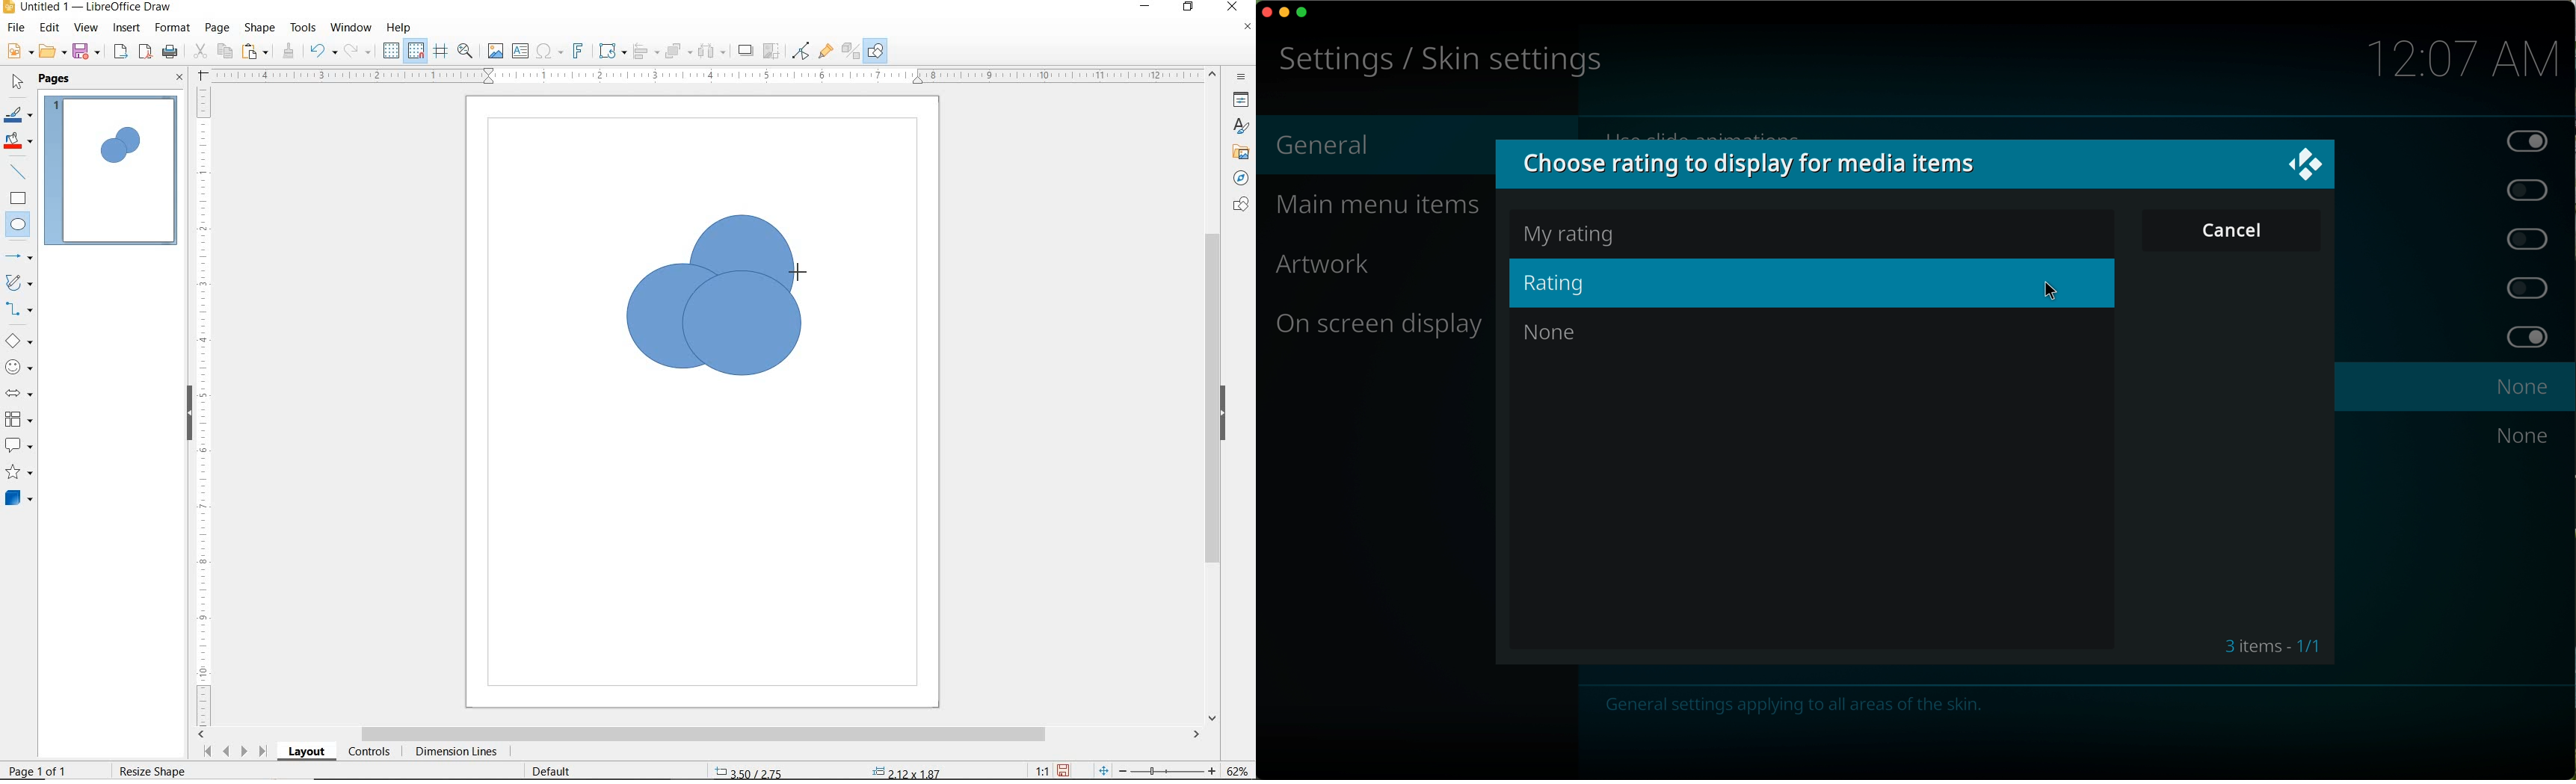  Describe the element at coordinates (18, 446) in the screenshot. I see `CALLOUT SHAPES` at that location.